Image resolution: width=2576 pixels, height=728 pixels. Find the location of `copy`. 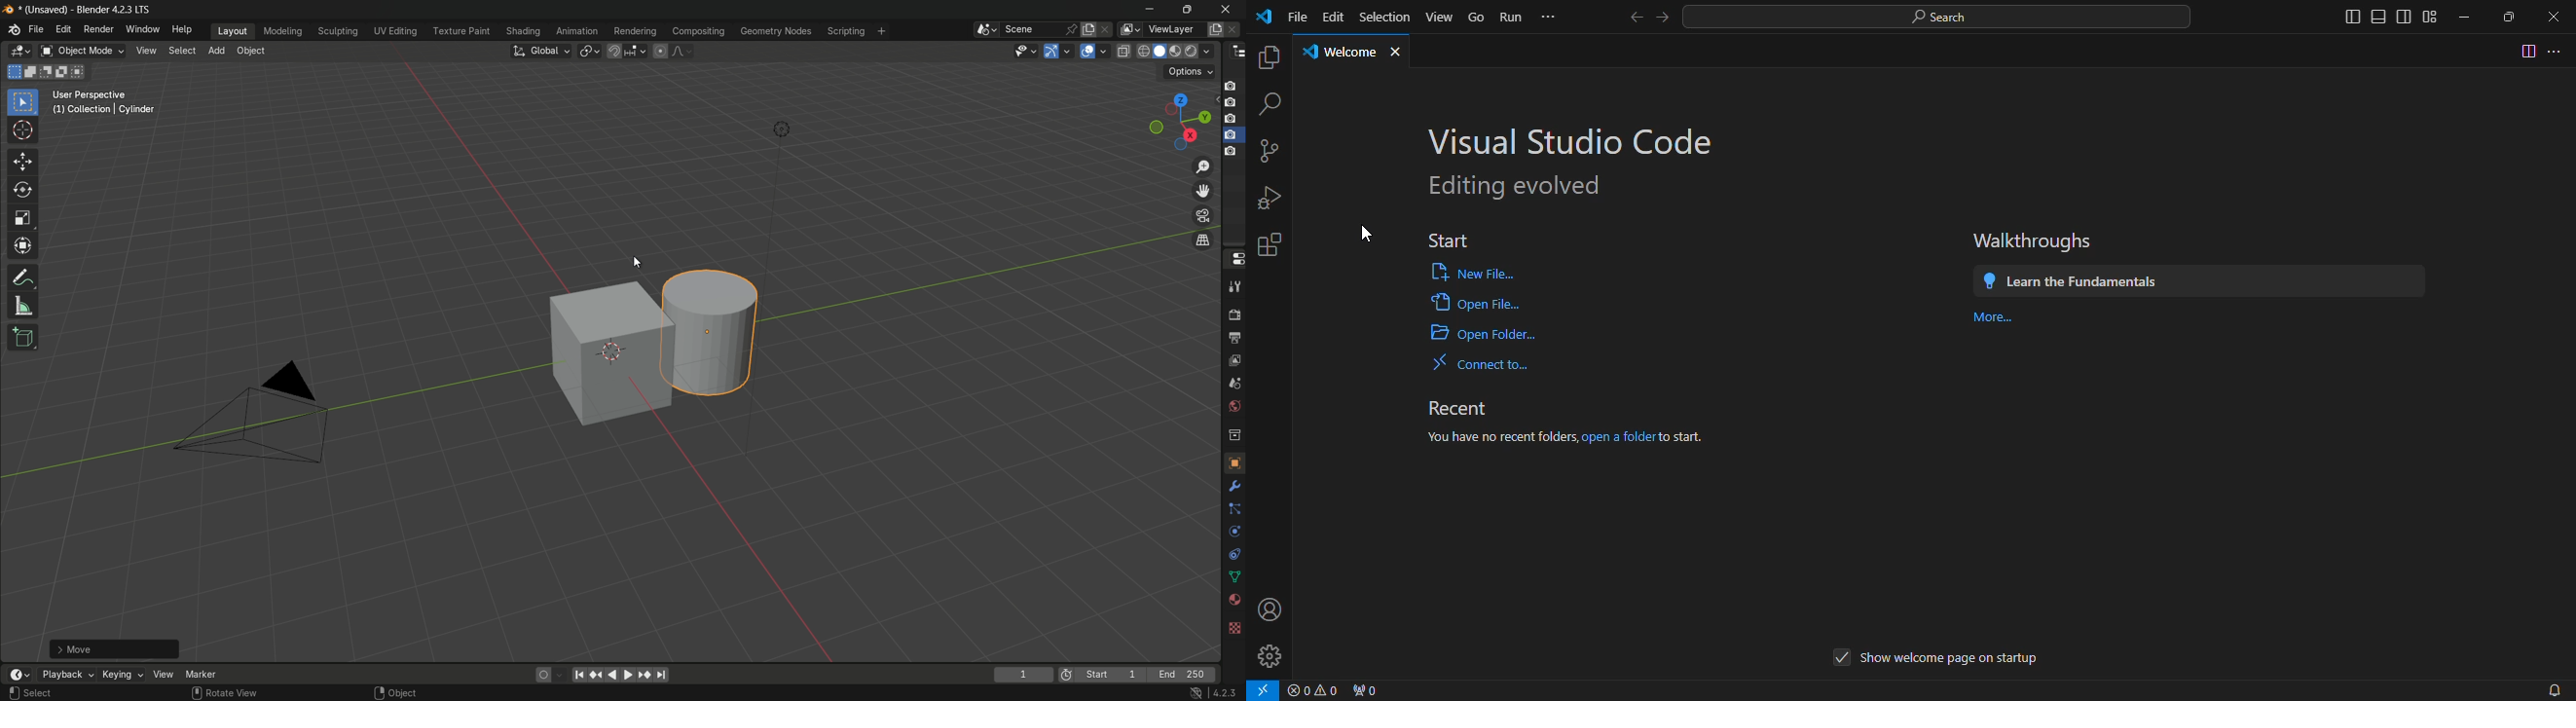

copy is located at coordinates (1269, 59).